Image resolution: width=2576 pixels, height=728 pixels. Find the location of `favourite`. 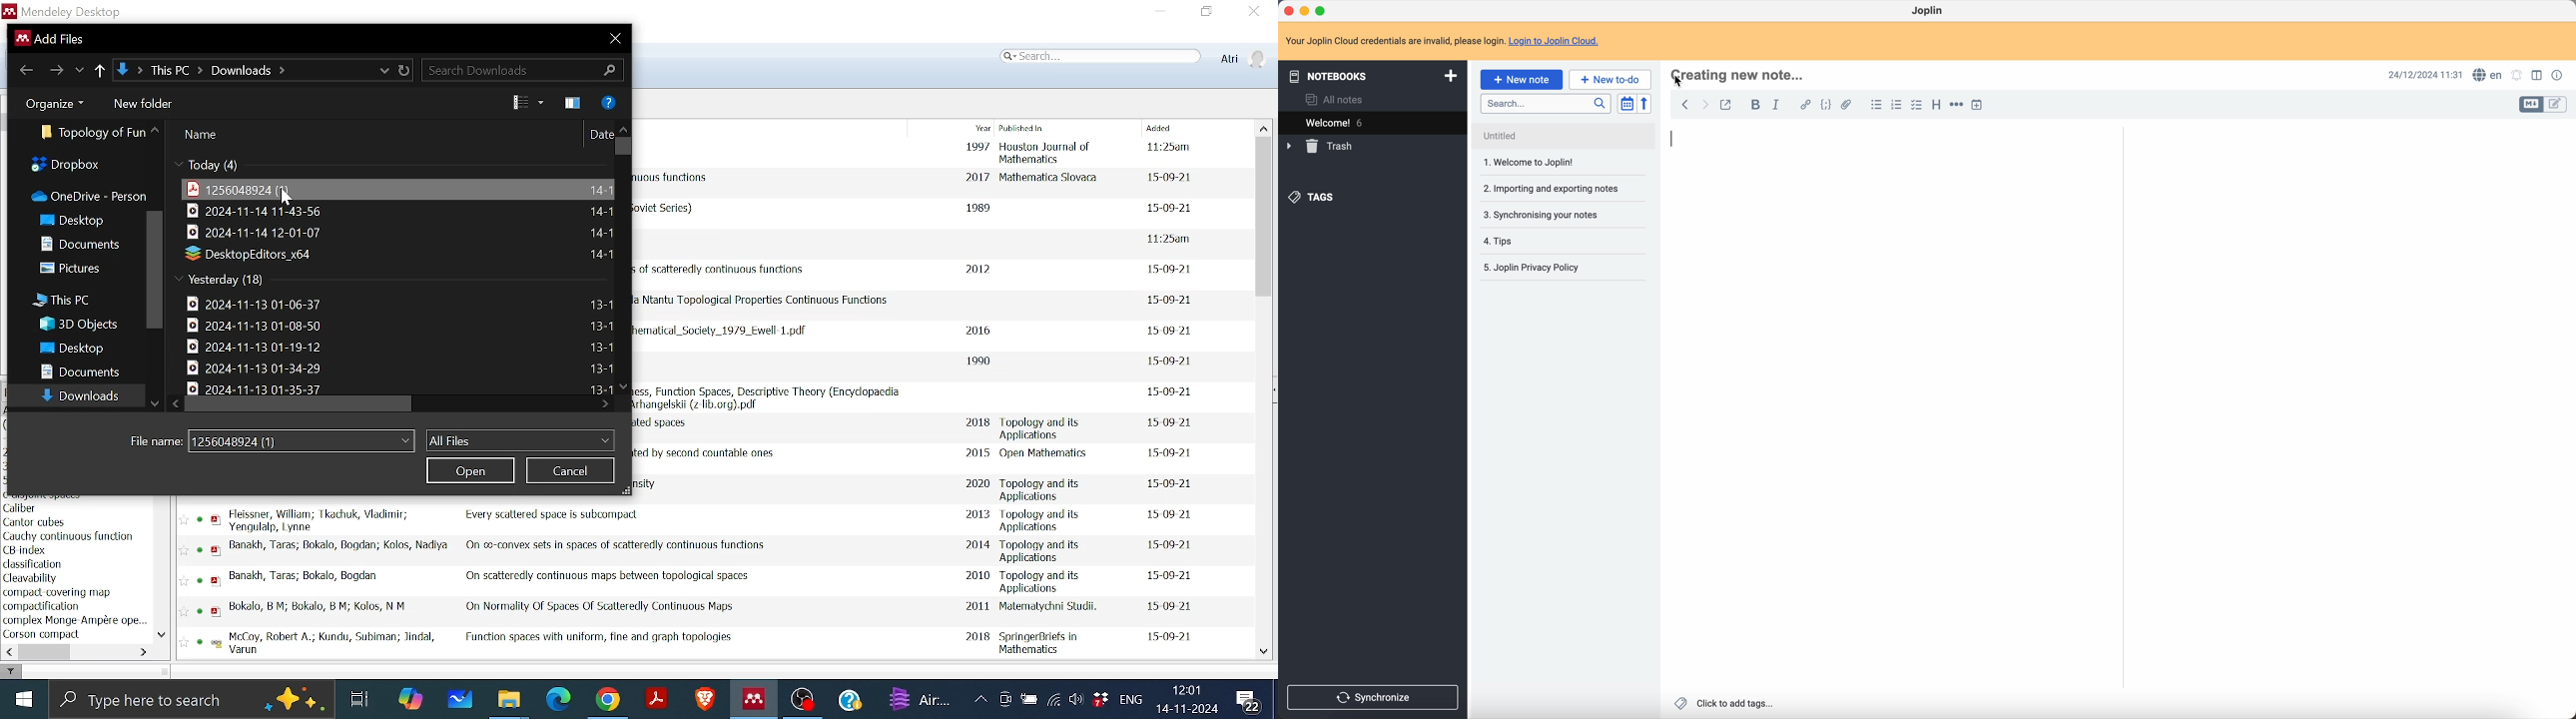

favourite is located at coordinates (186, 551).